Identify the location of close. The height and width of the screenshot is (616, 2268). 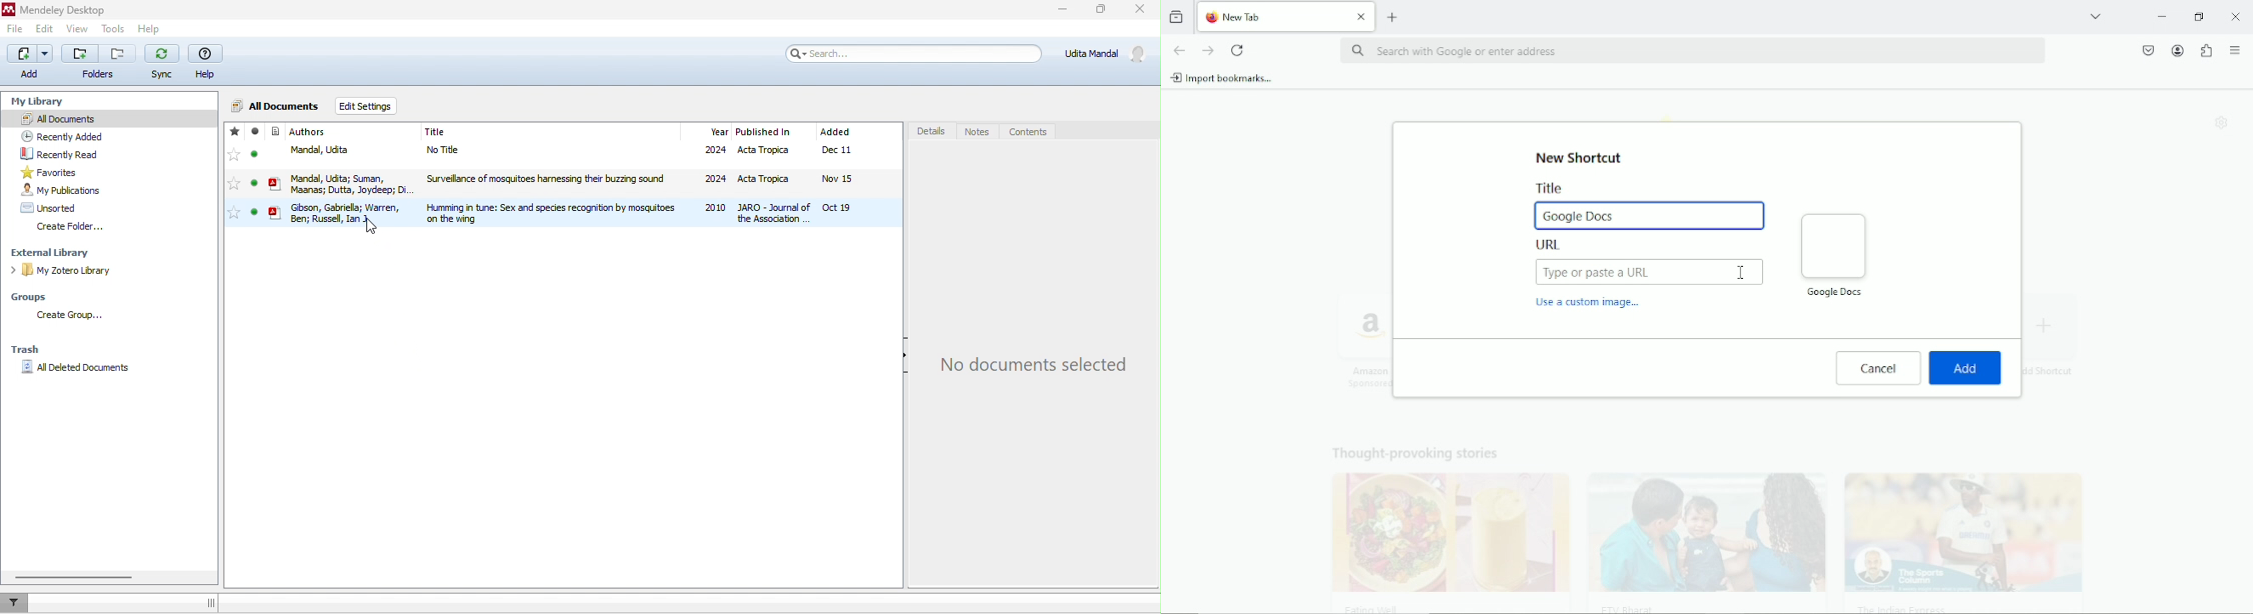
(1139, 9).